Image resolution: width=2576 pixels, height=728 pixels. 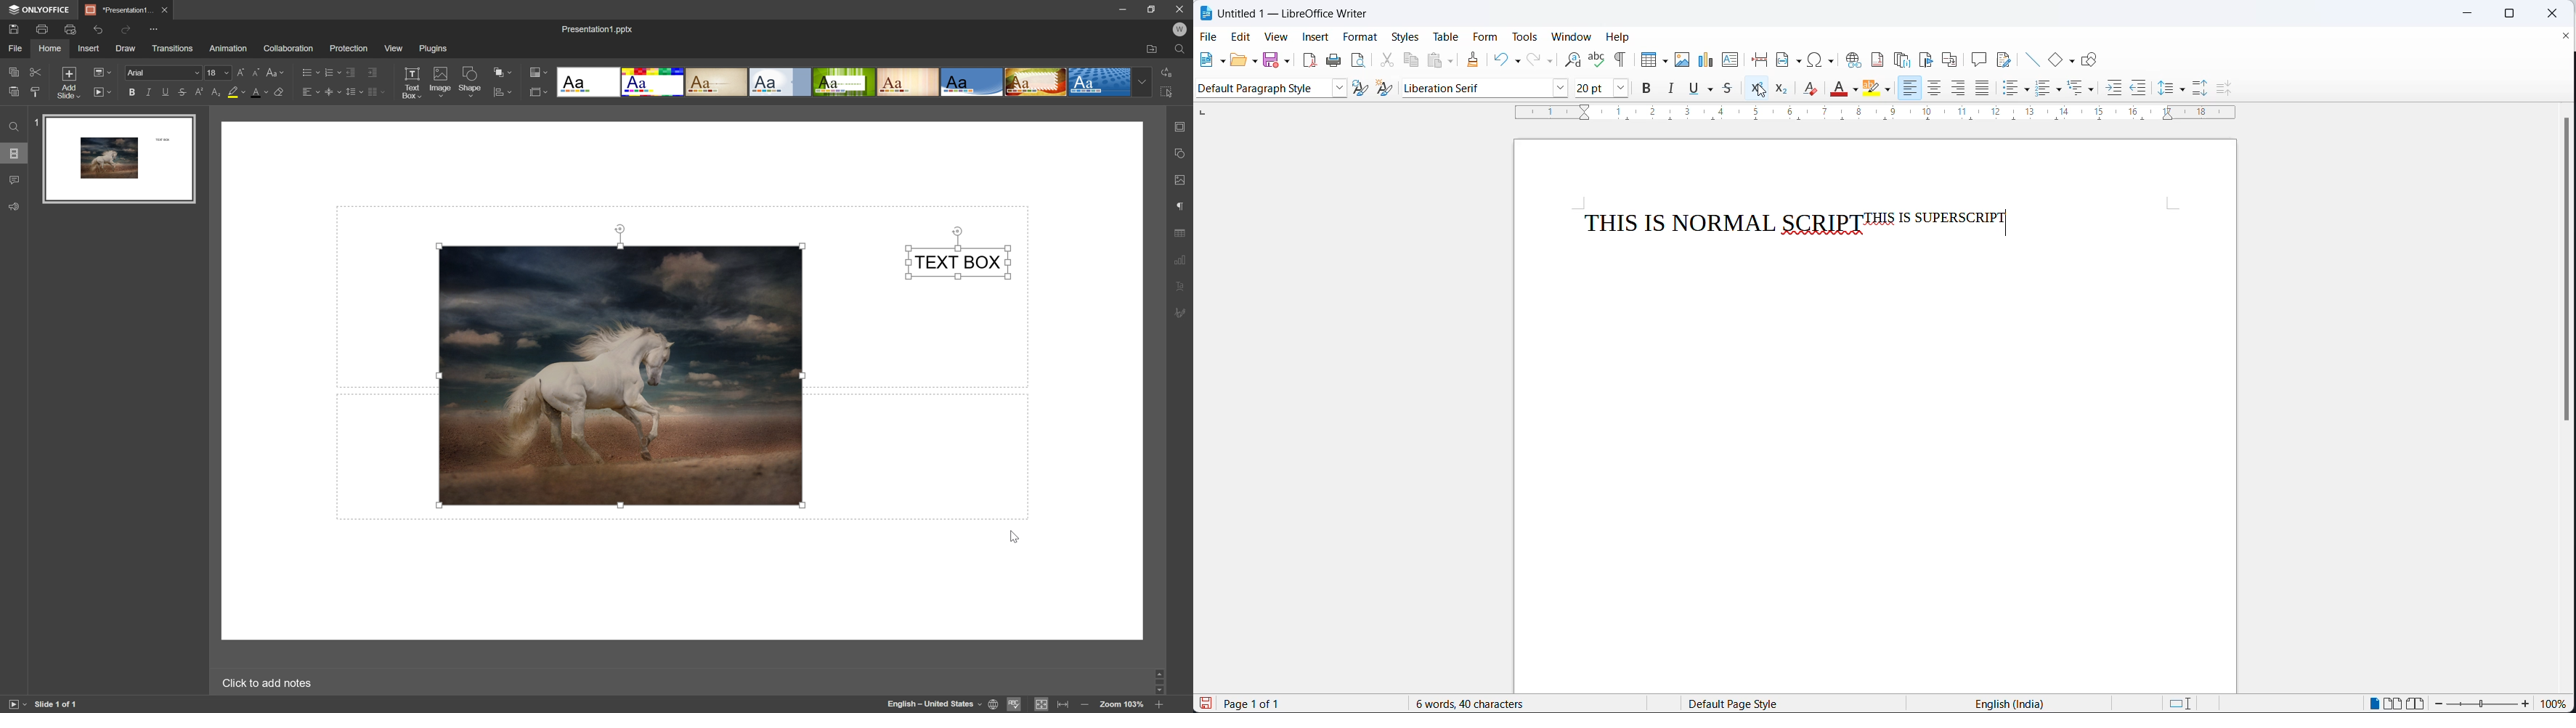 I want to click on clear direct formatting, so click(x=1838, y=89).